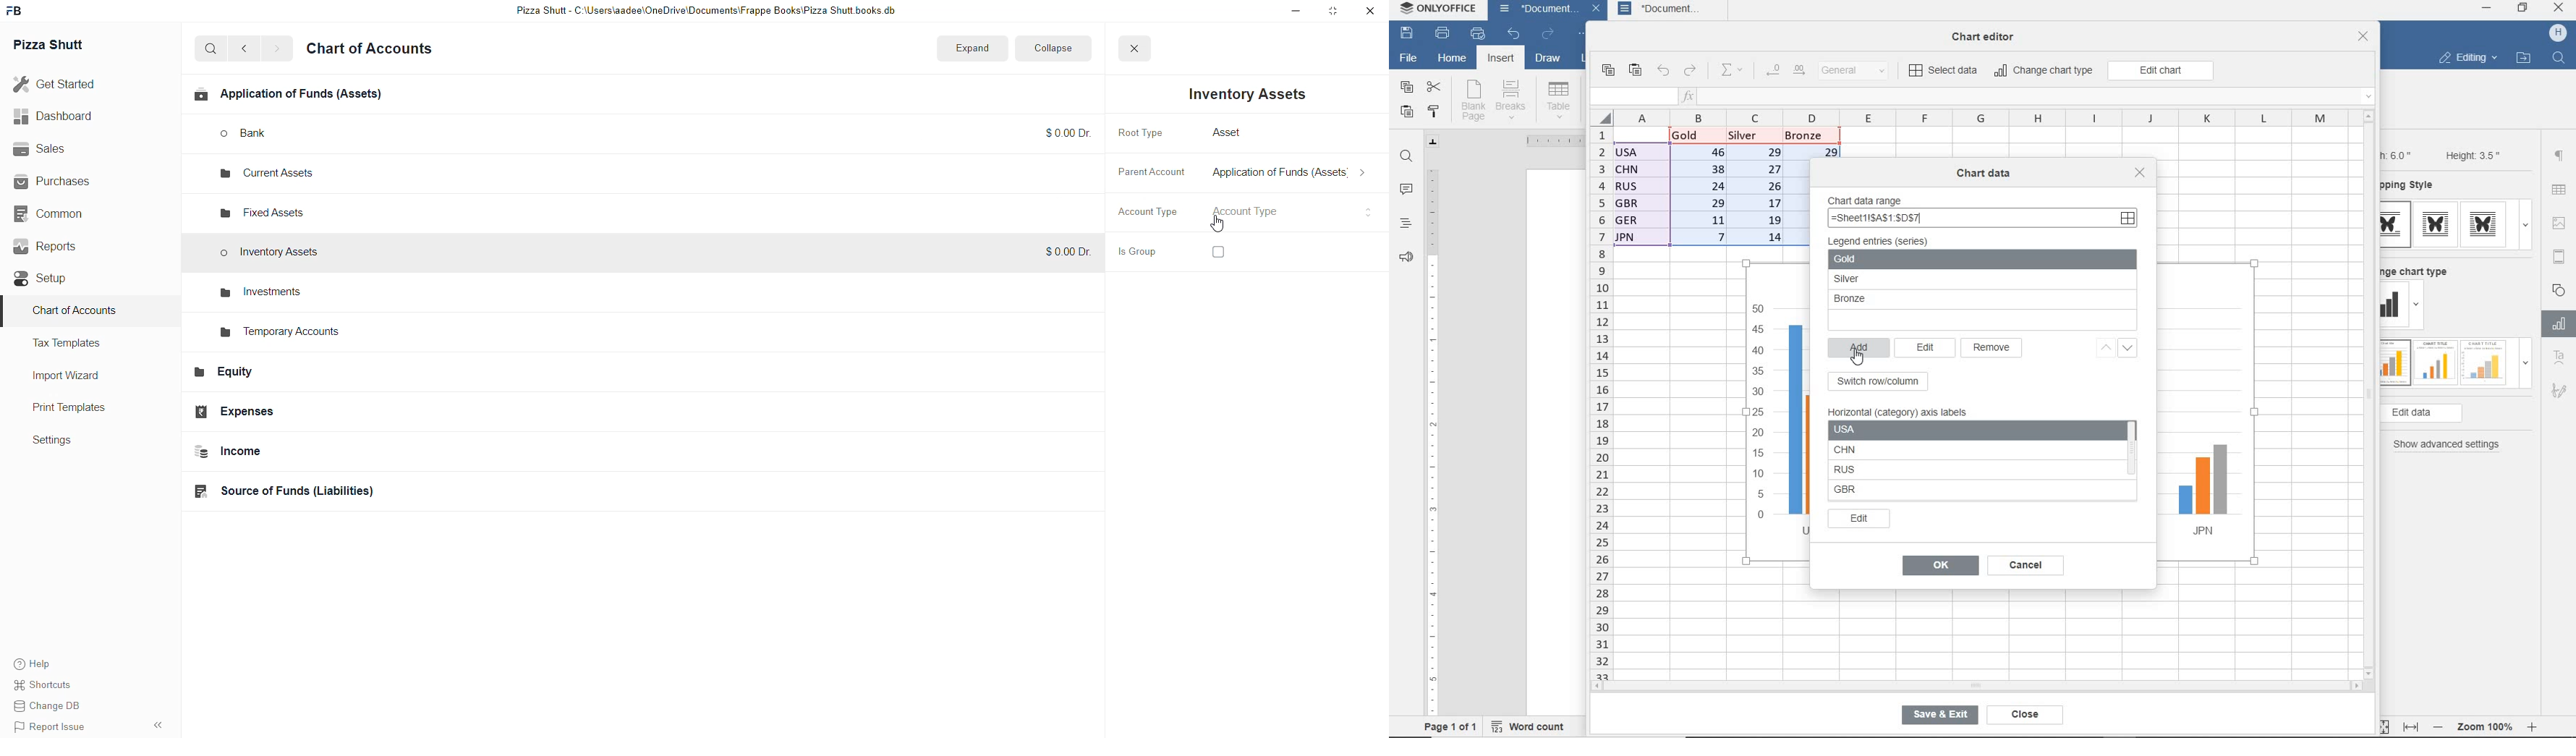 The width and height of the screenshot is (2576, 756). Describe the element at coordinates (1142, 254) in the screenshot. I see `is Group ` at that location.